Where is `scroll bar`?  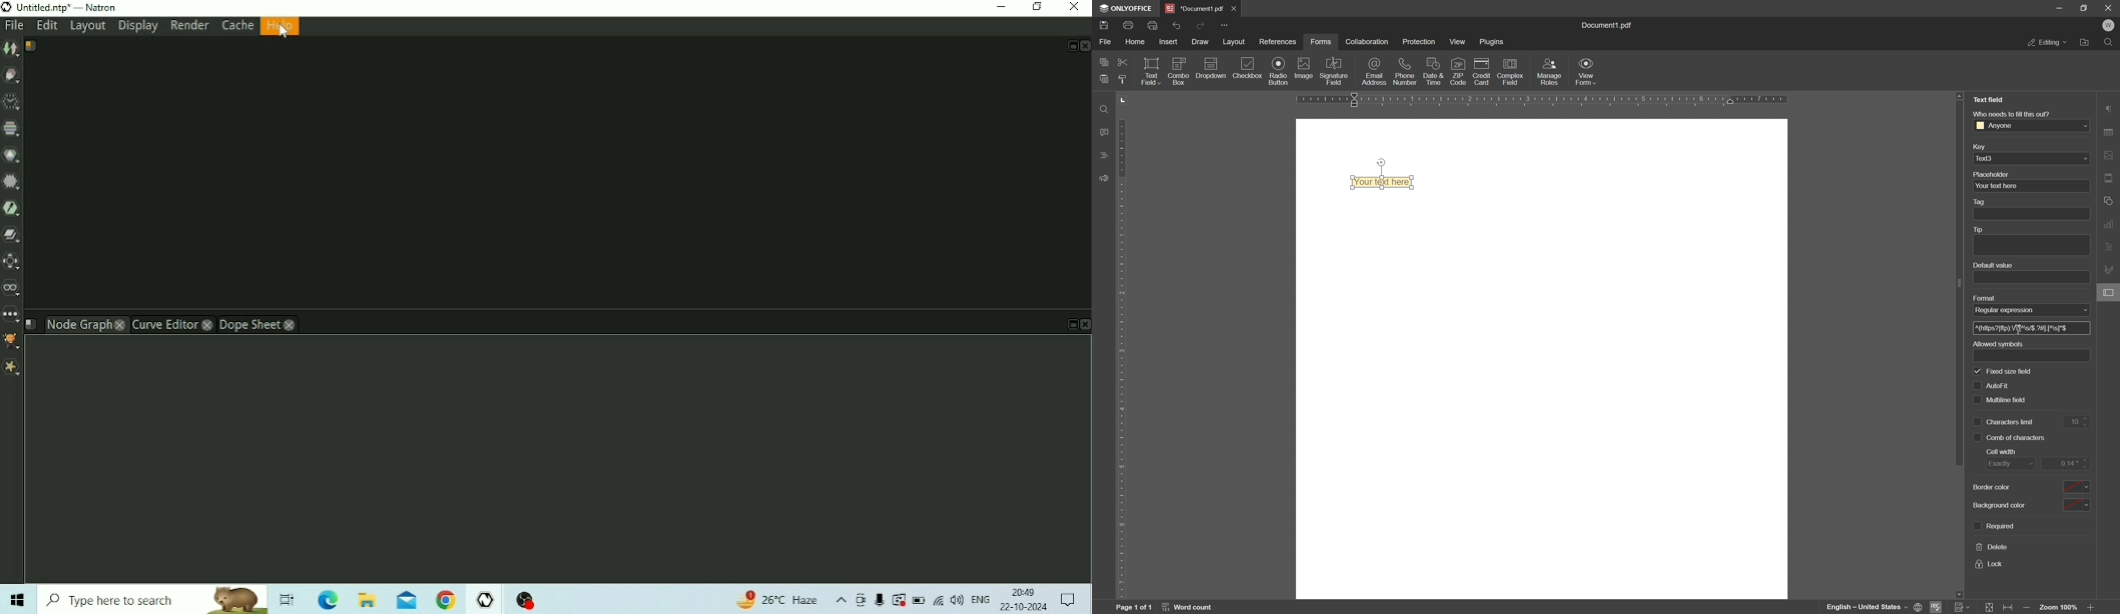 scroll bar is located at coordinates (1956, 287).